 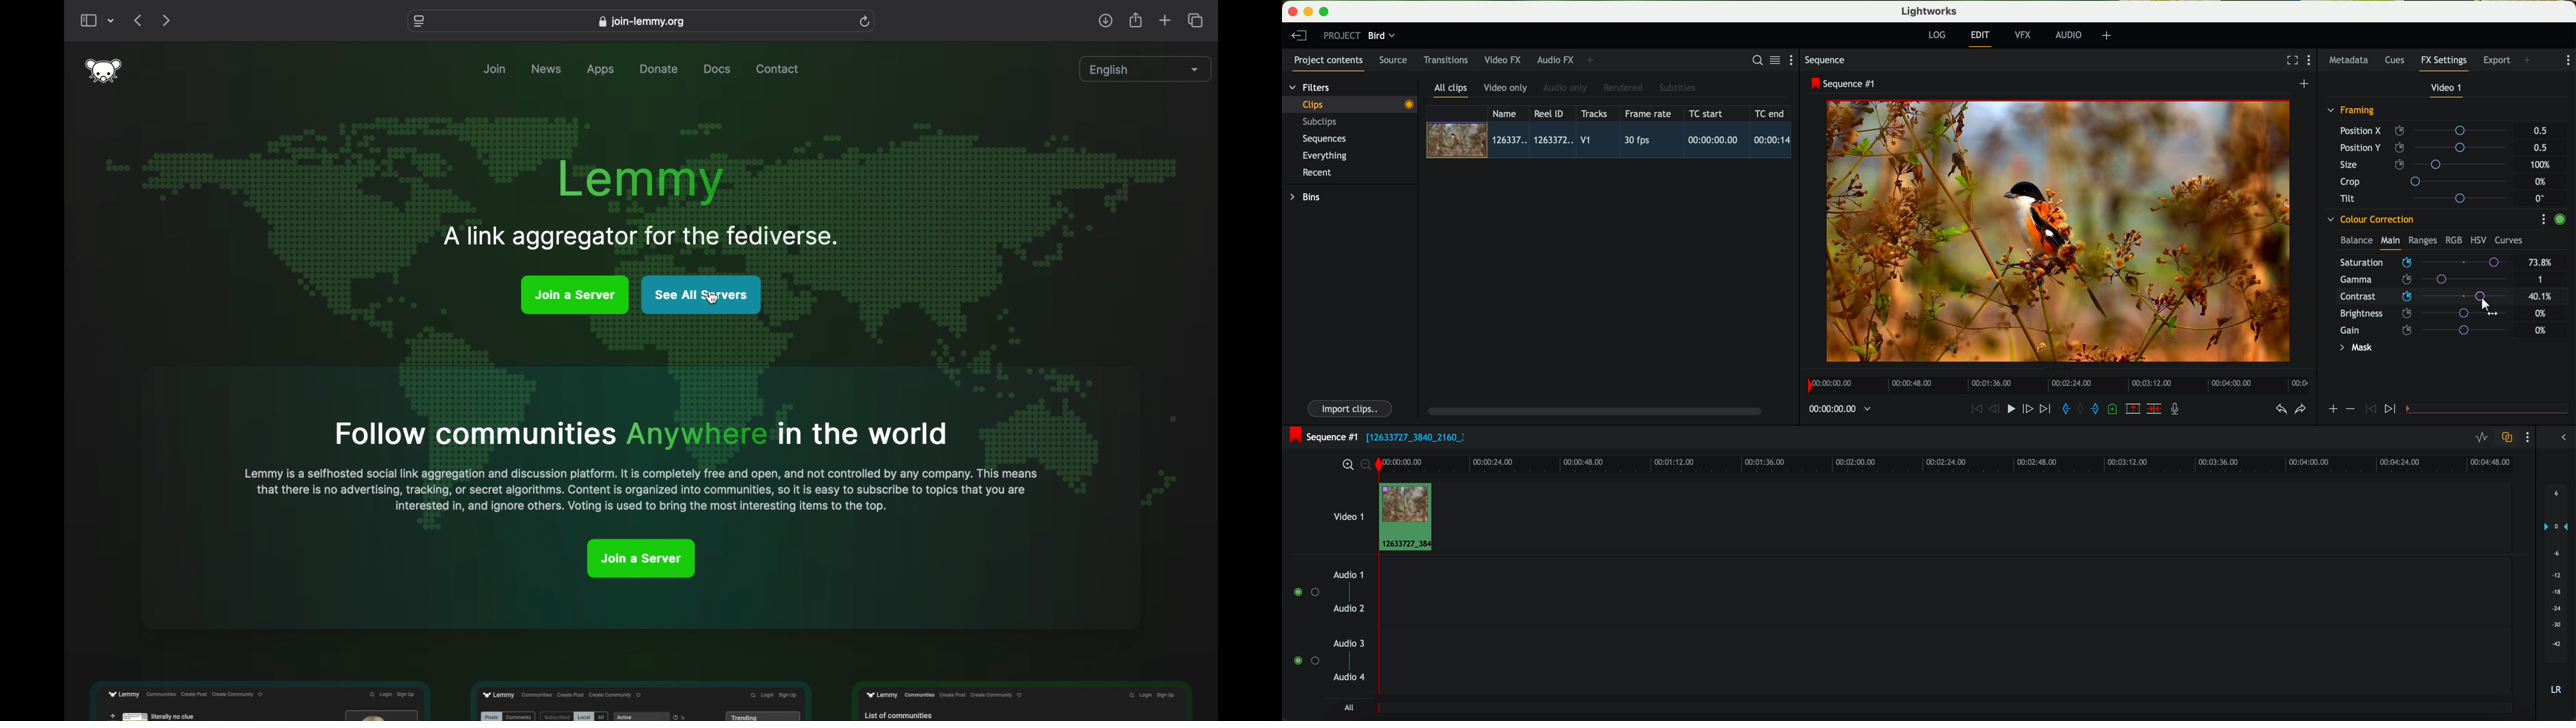 What do you see at coordinates (1393, 61) in the screenshot?
I see `source` at bounding box center [1393, 61].